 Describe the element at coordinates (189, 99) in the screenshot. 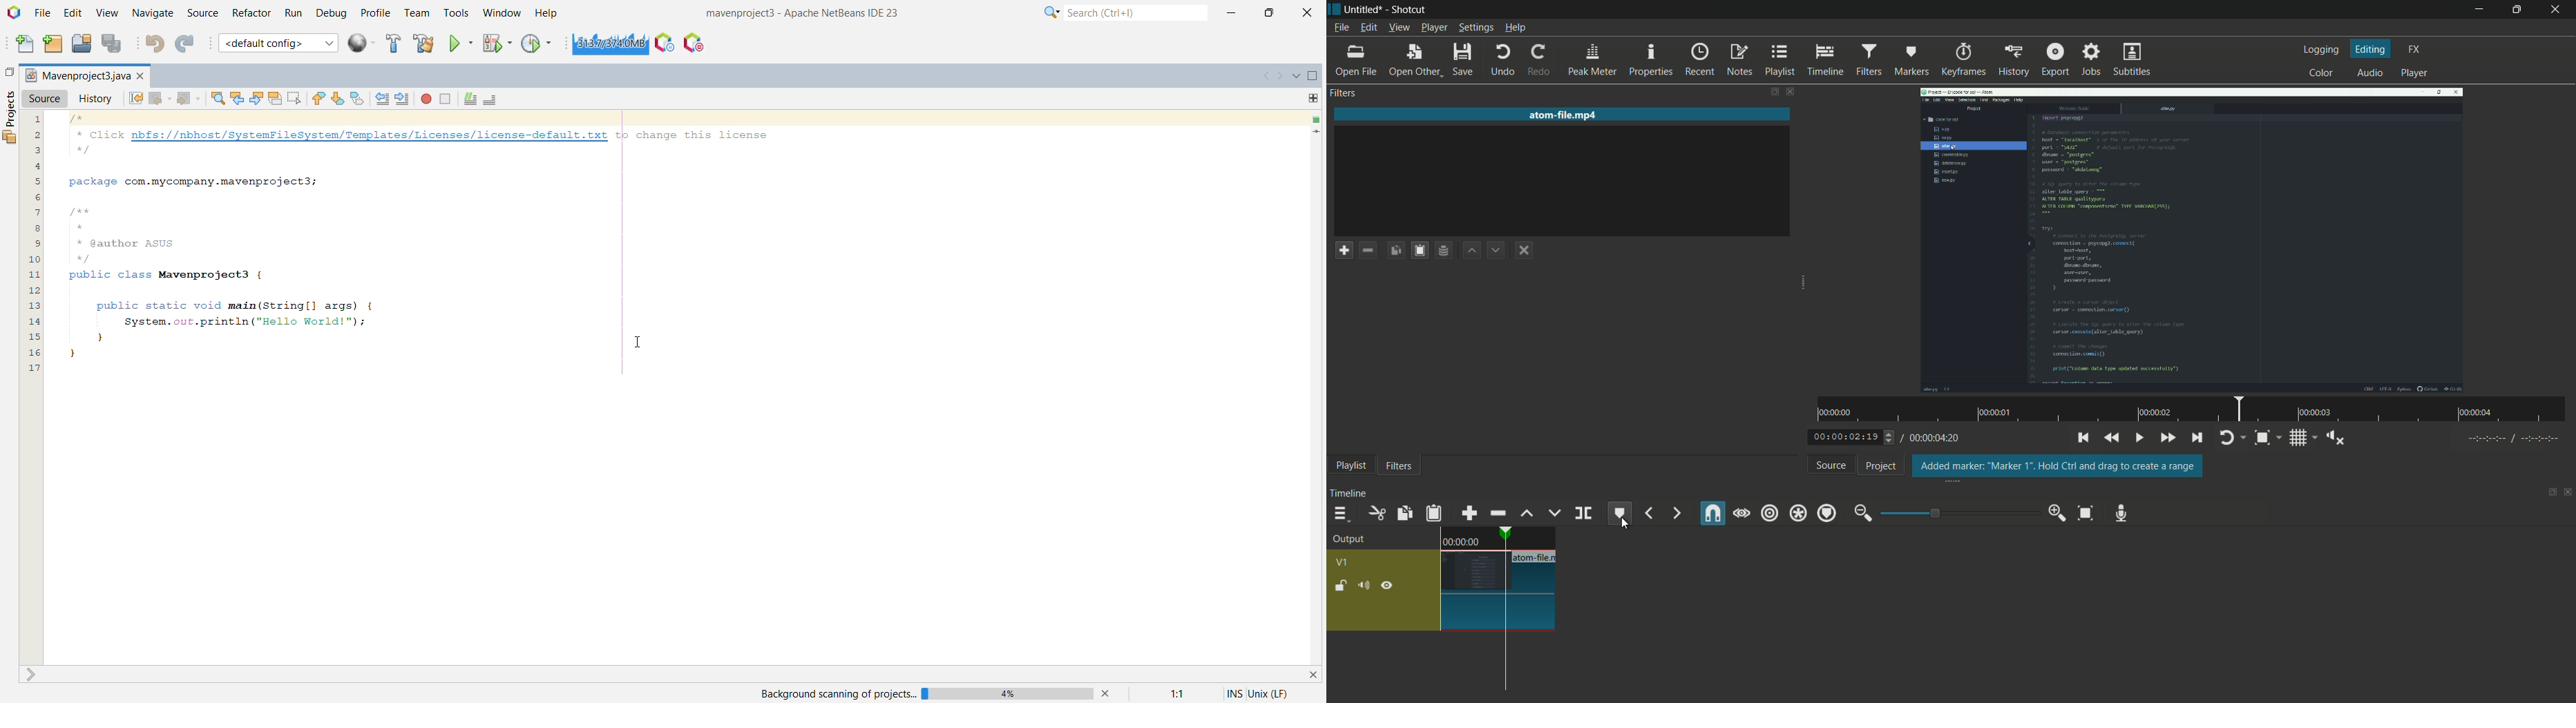

I see `Forward` at that location.